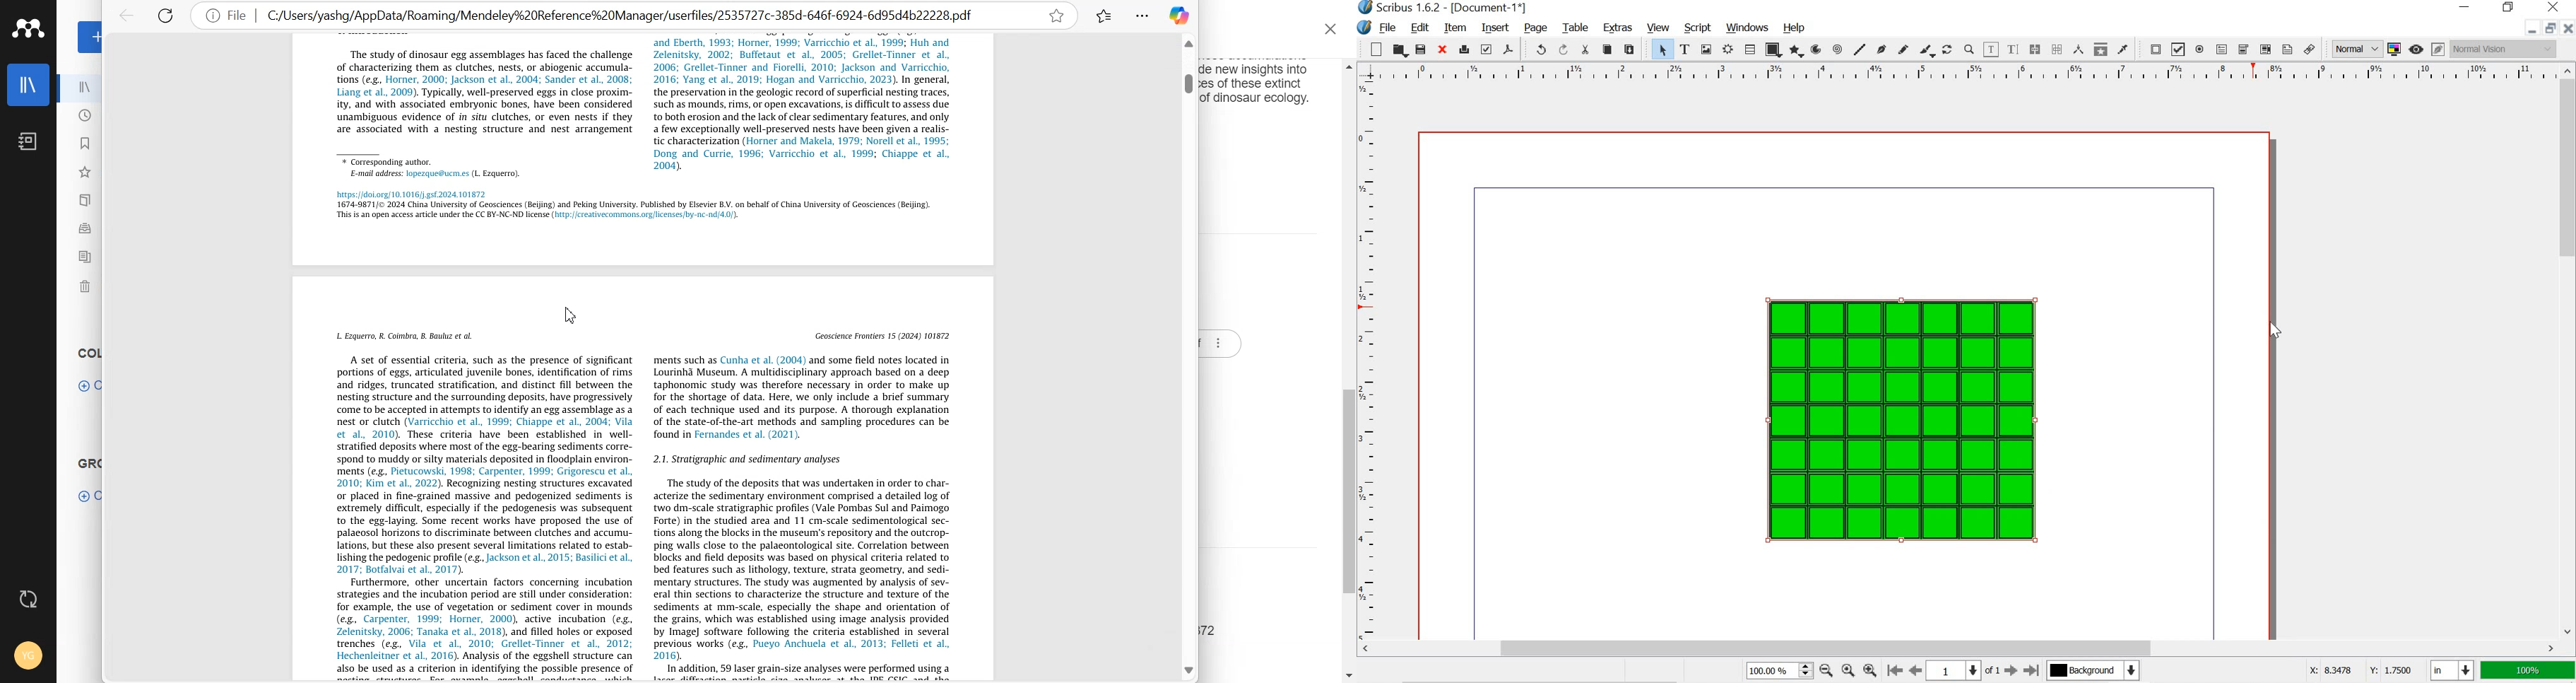 This screenshot has width=2576, height=700. I want to click on Copilot, so click(1181, 16).